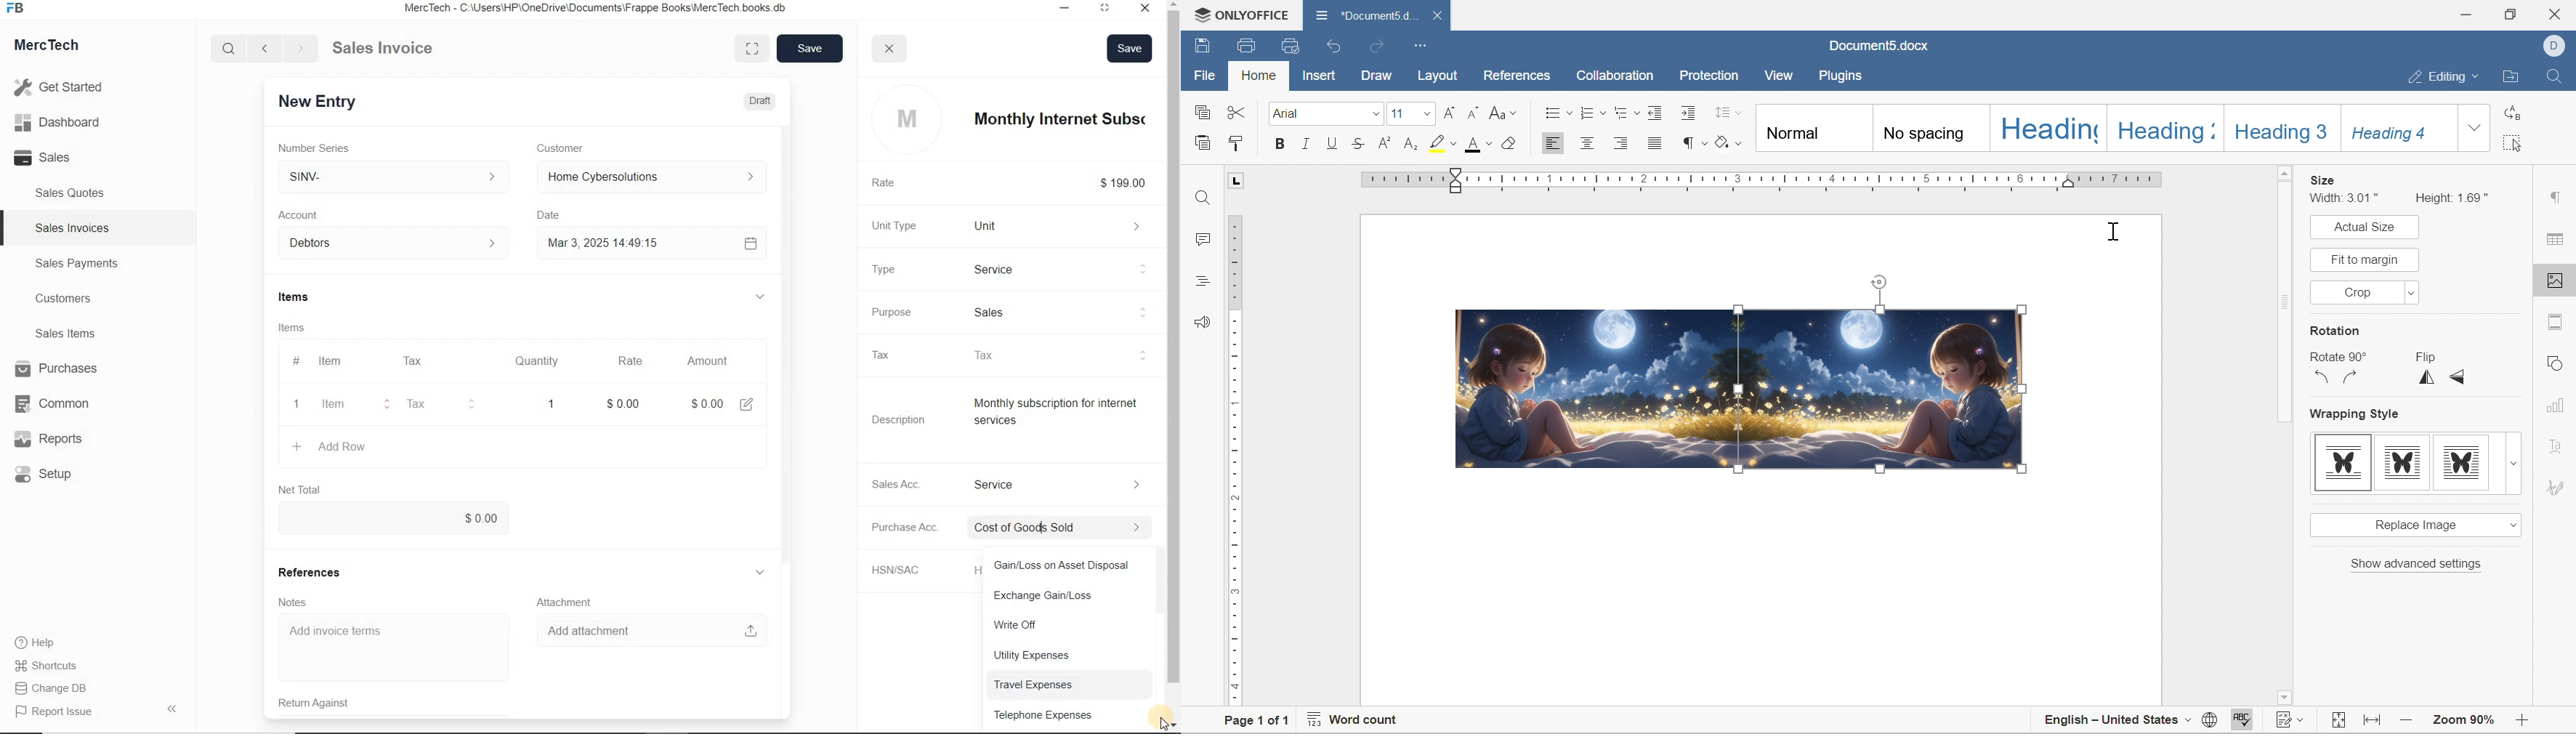  What do you see at coordinates (768, 572) in the screenshot?
I see `hide sub menu` at bounding box center [768, 572].